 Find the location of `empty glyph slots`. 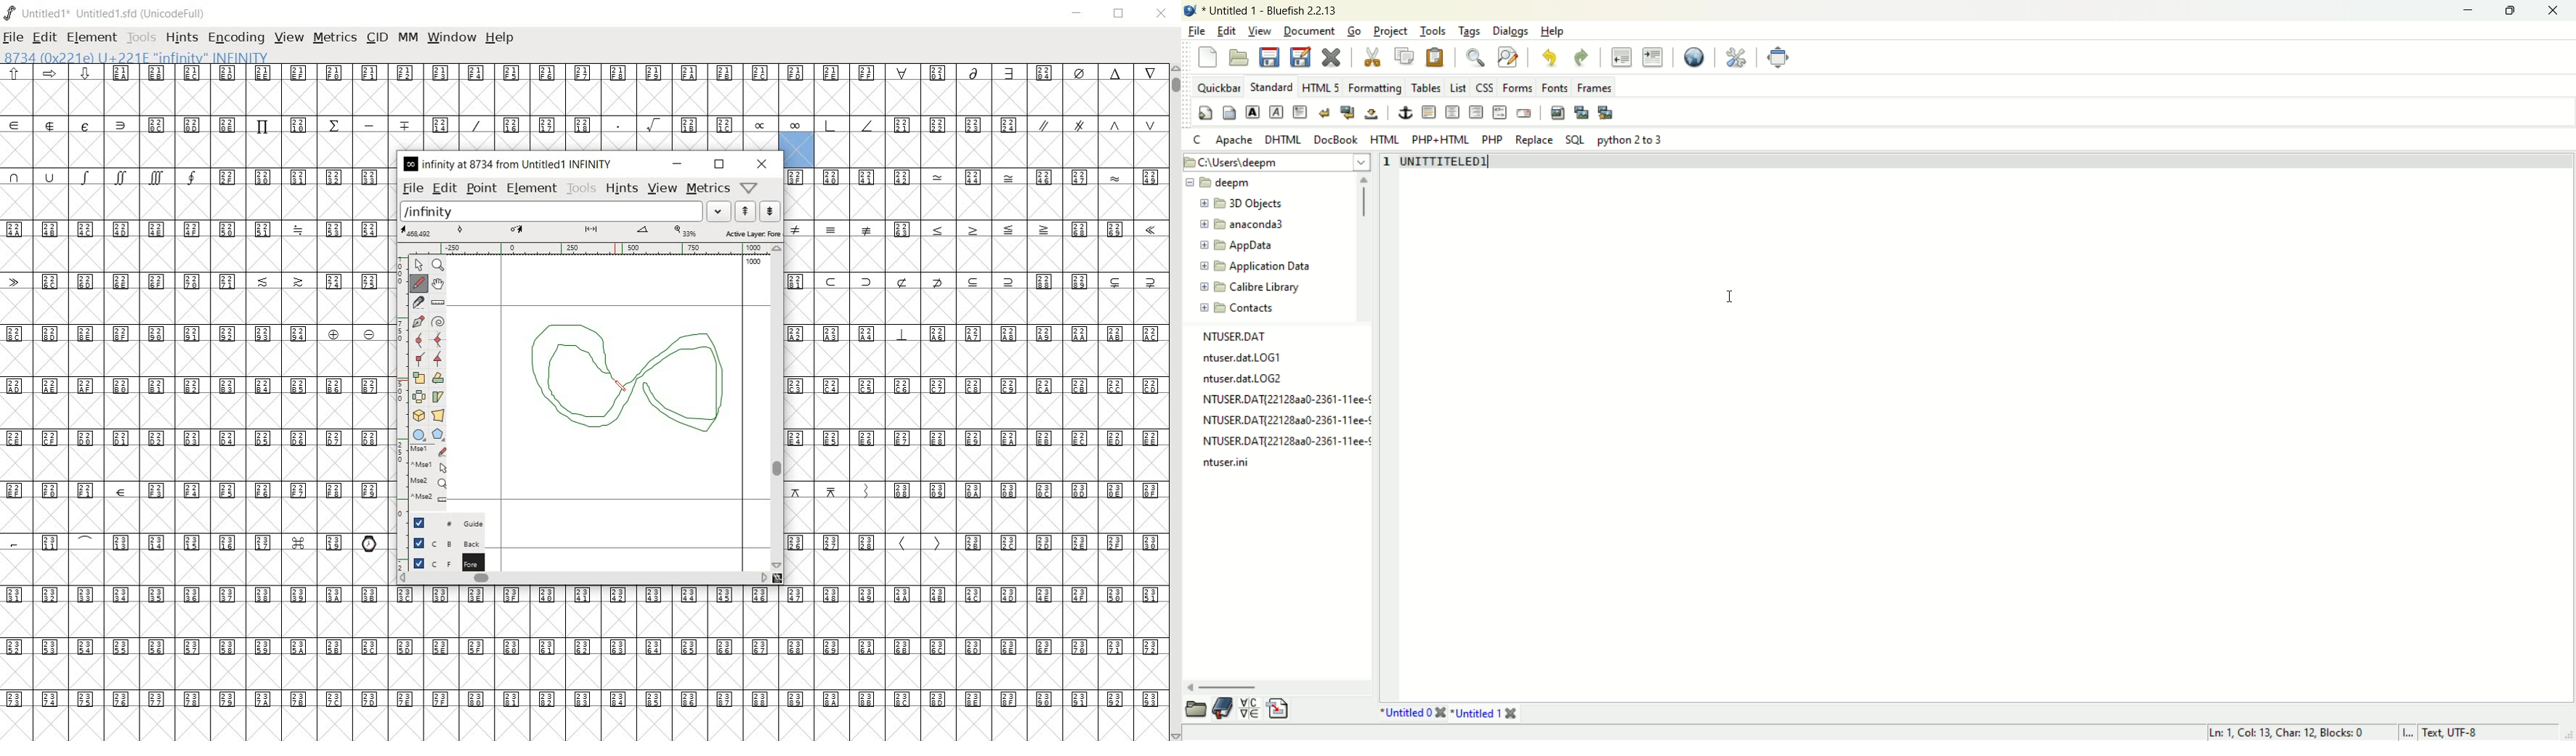

empty glyph slots is located at coordinates (194, 150).